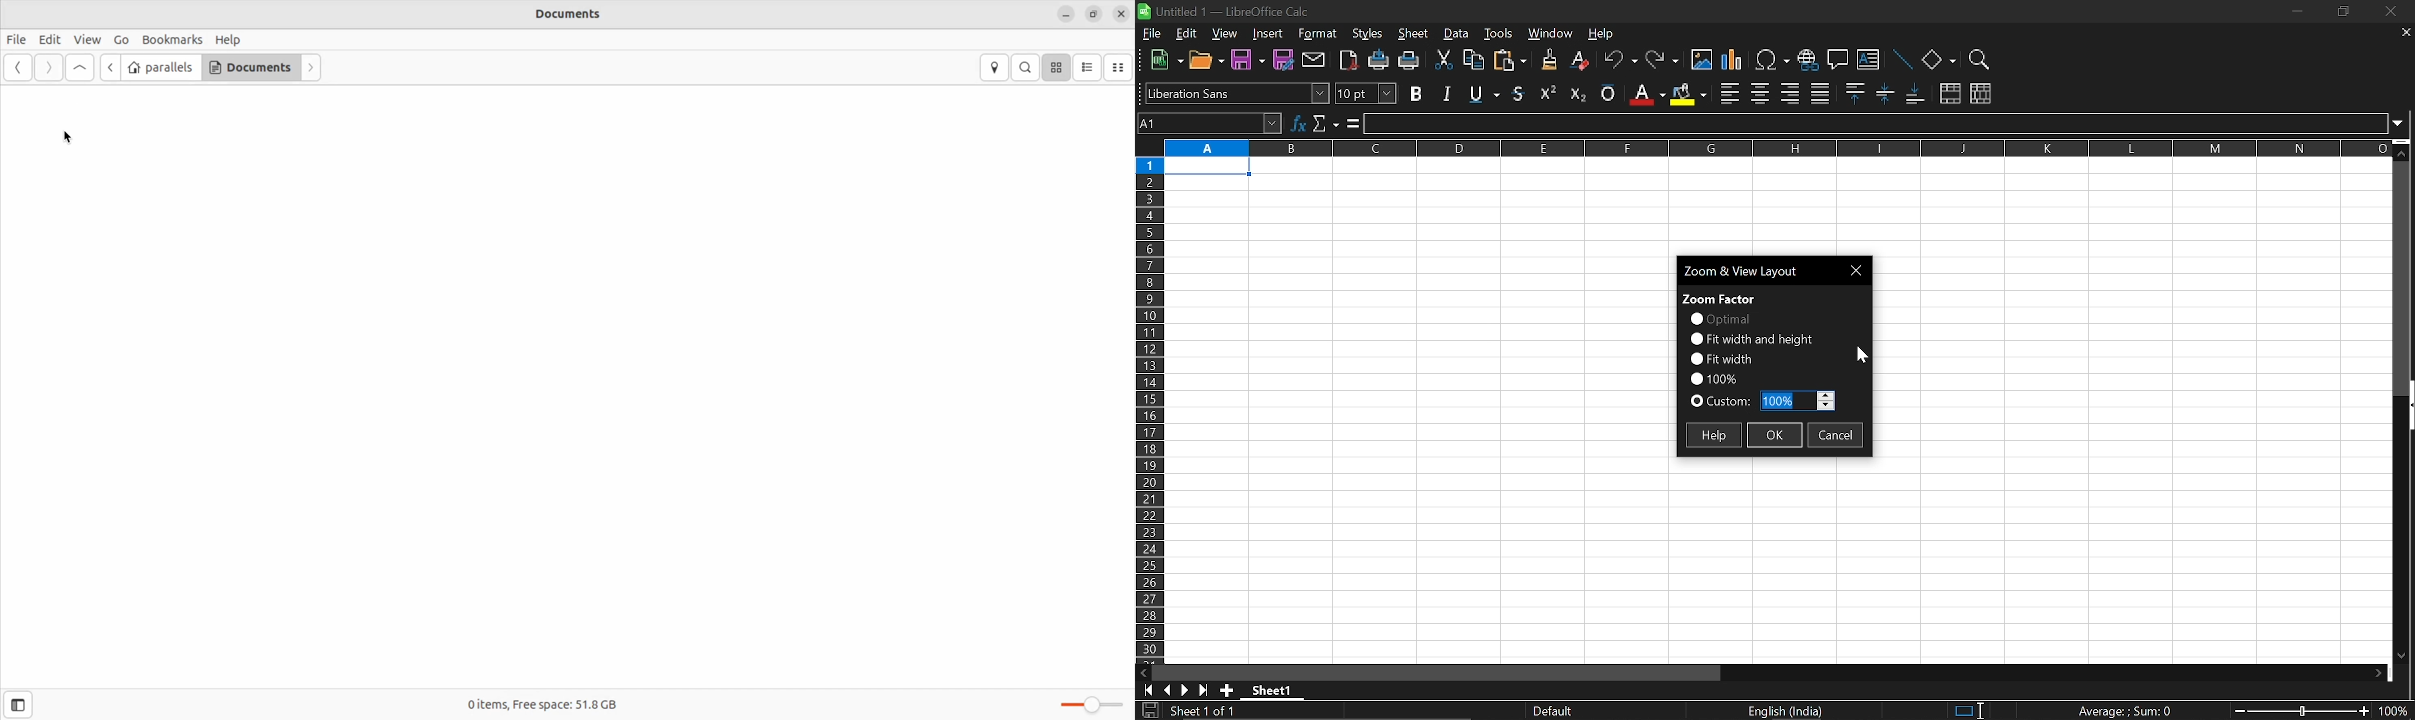 Image resolution: width=2436 pixels, height=728 pixels. I want to click on move left, so click(1143, 671).